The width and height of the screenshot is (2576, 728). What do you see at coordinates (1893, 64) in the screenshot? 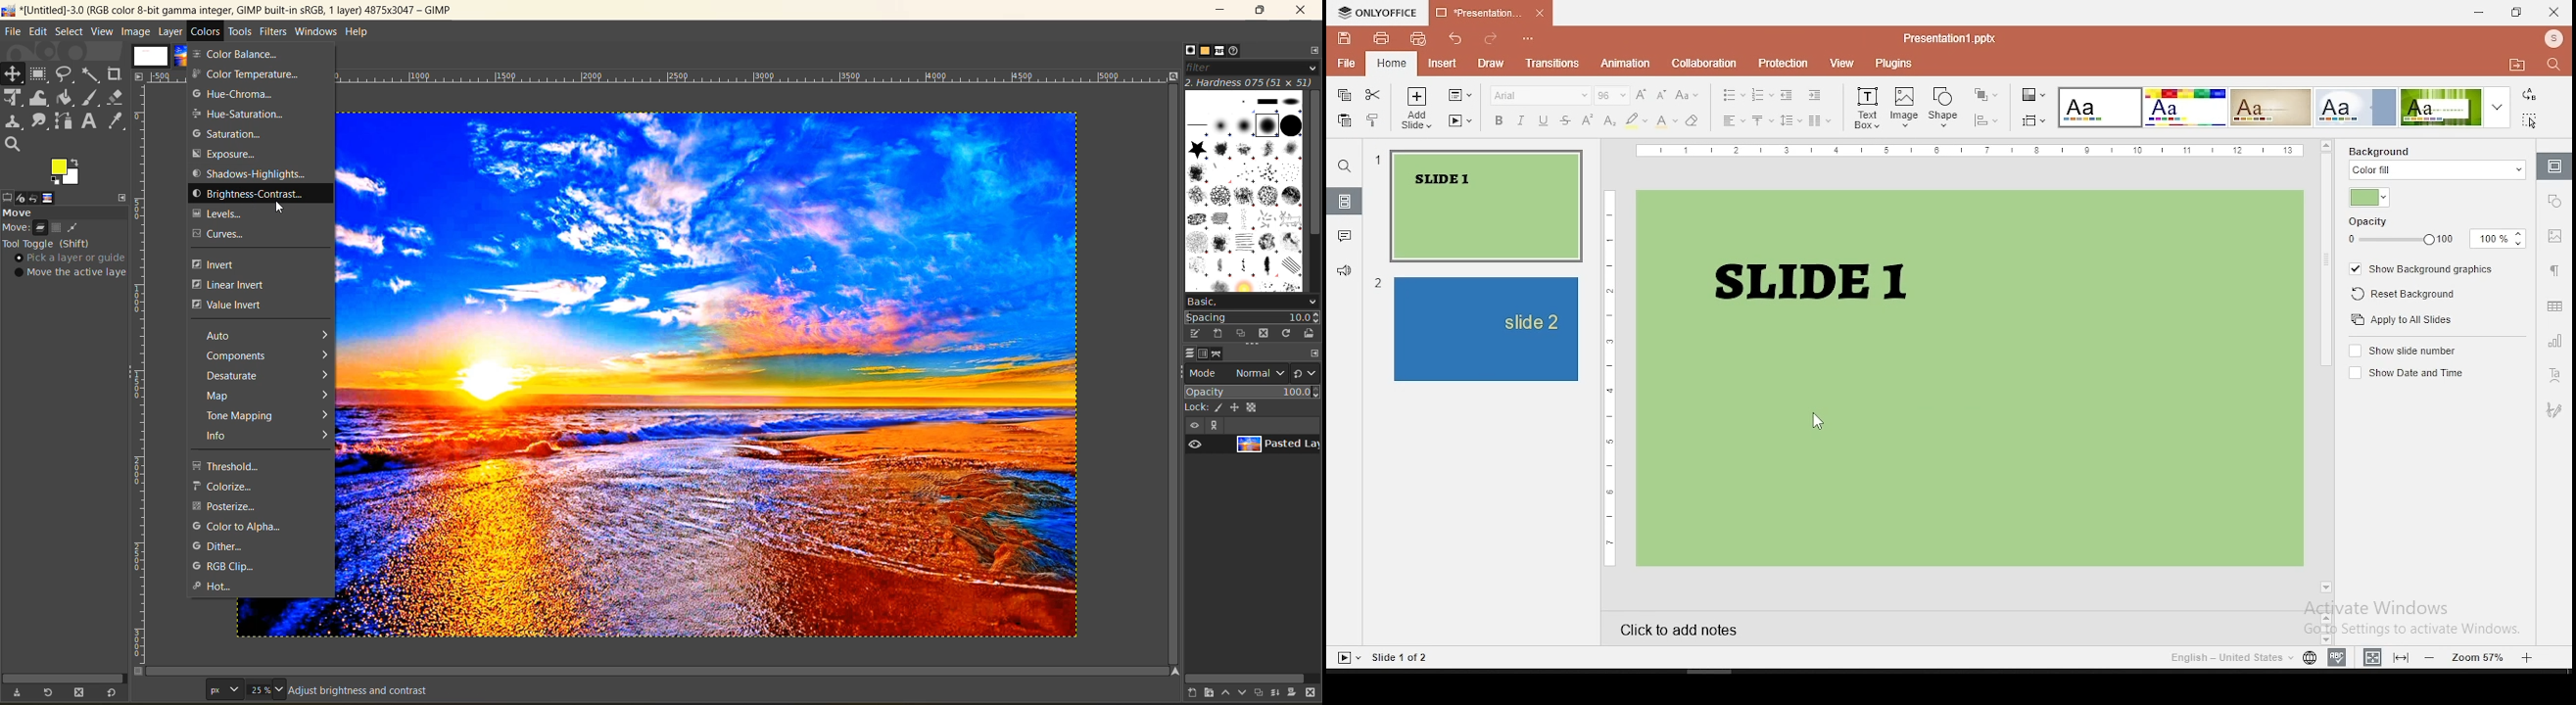
I see `plugins` at bounding box center [1893, 64].